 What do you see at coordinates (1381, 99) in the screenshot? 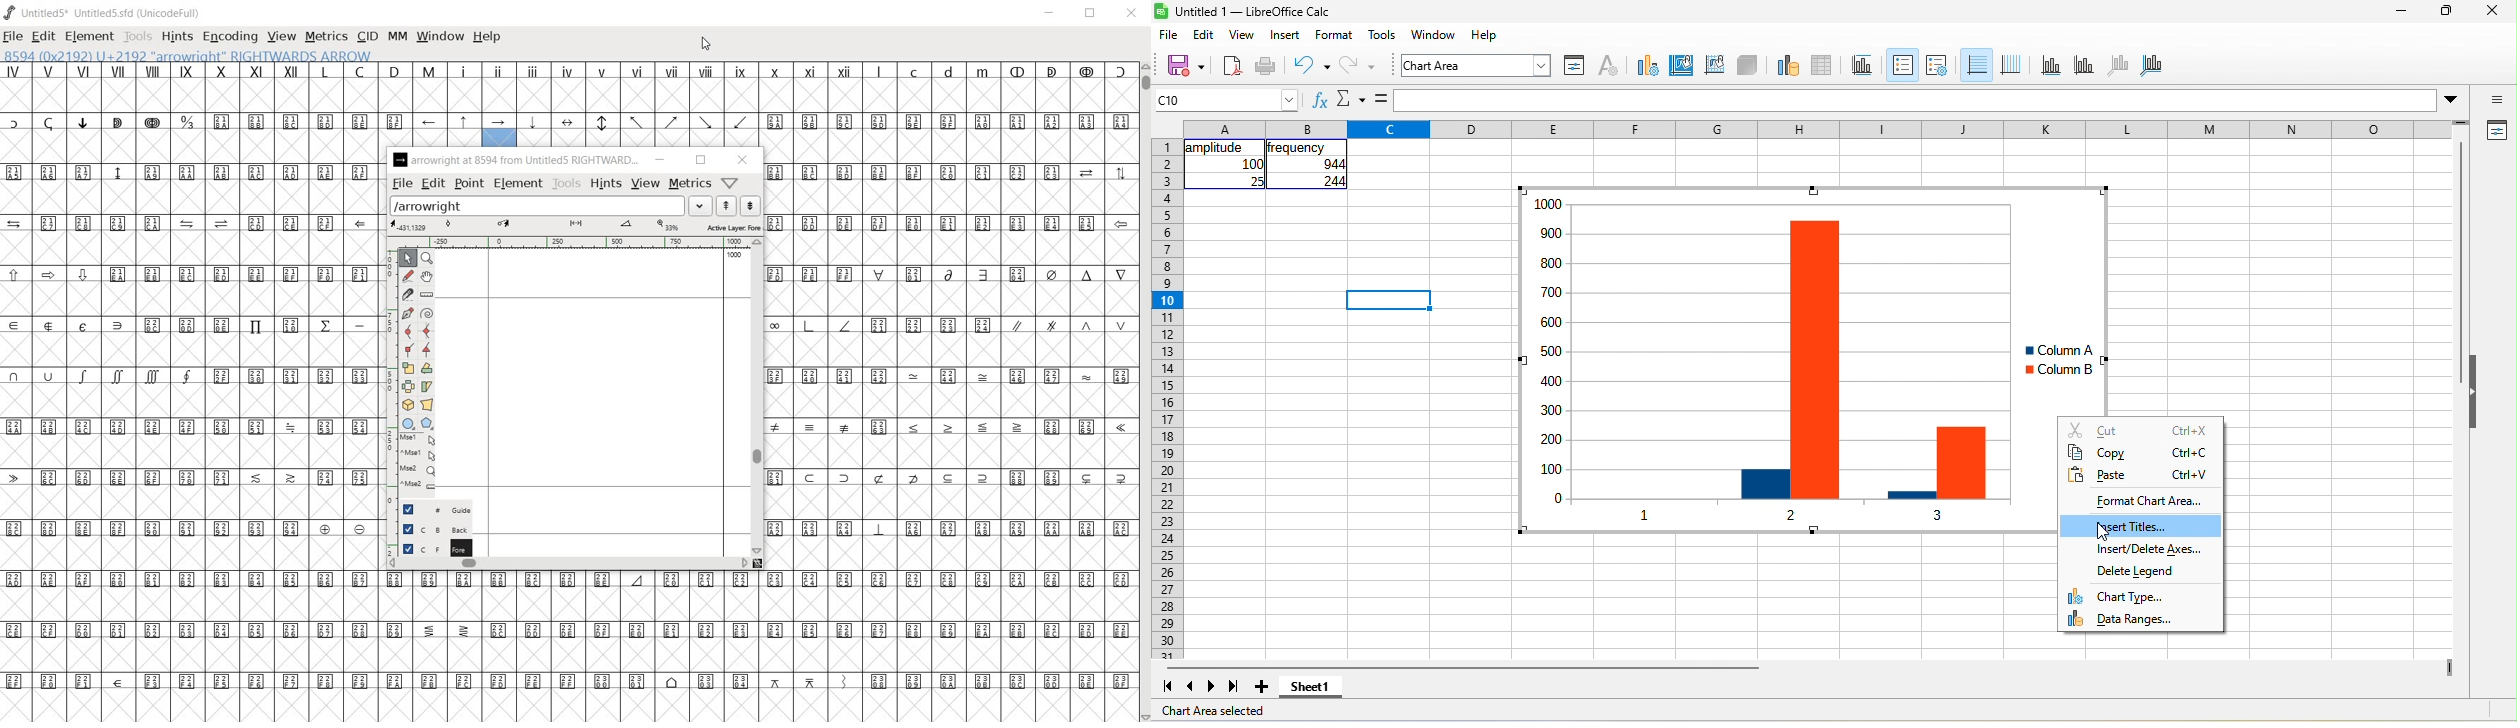
I see `is equal to symbol` at bounding box center [1381, 99].